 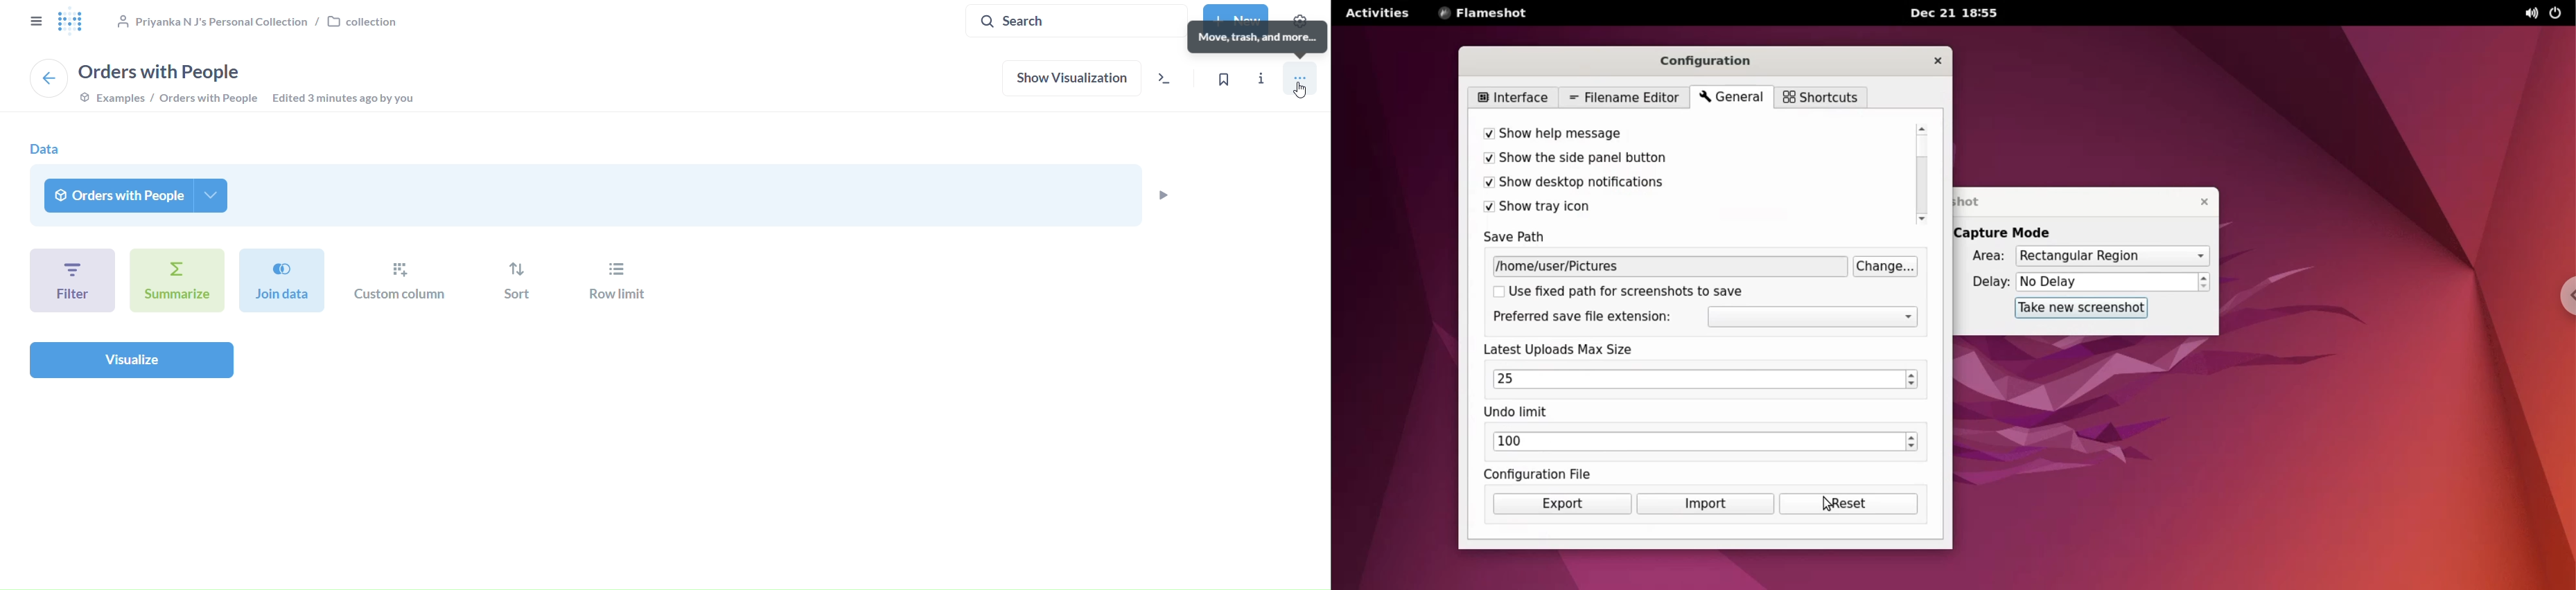 What do you see at coordinates (1523, 239) in the screenshot?
I see `save path` at bounding box center [1523, 239].